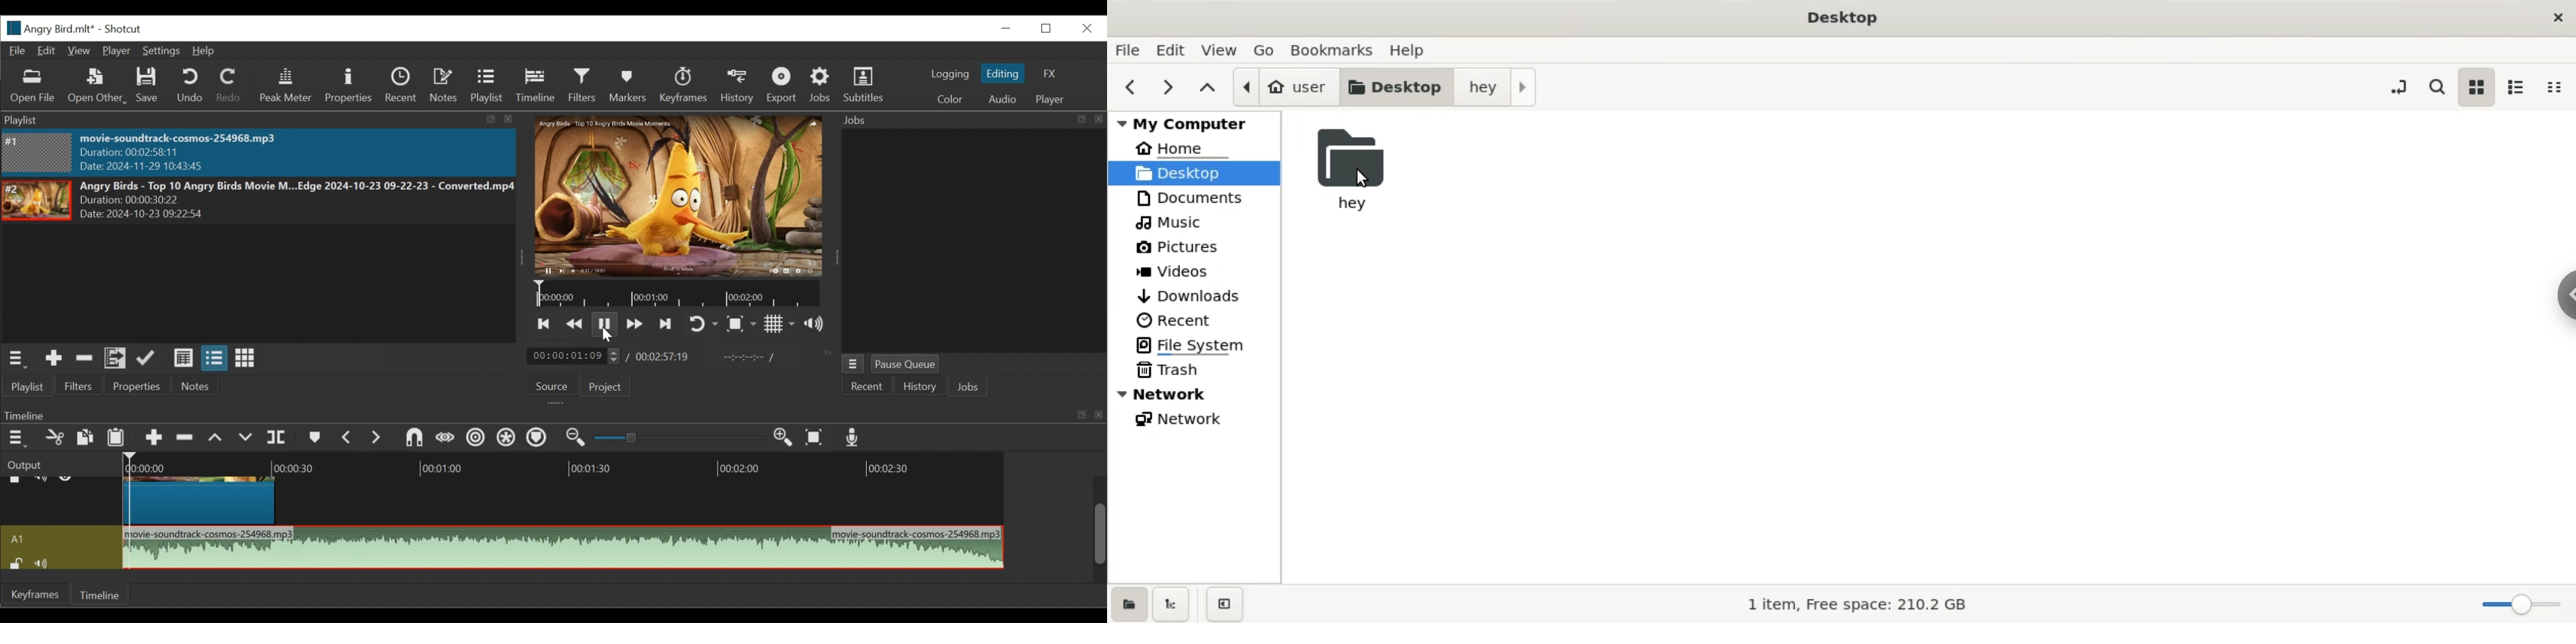 Image resolution: width=2576 pixels, height=644 pixels. I want to click on mute, so click(46, 562).